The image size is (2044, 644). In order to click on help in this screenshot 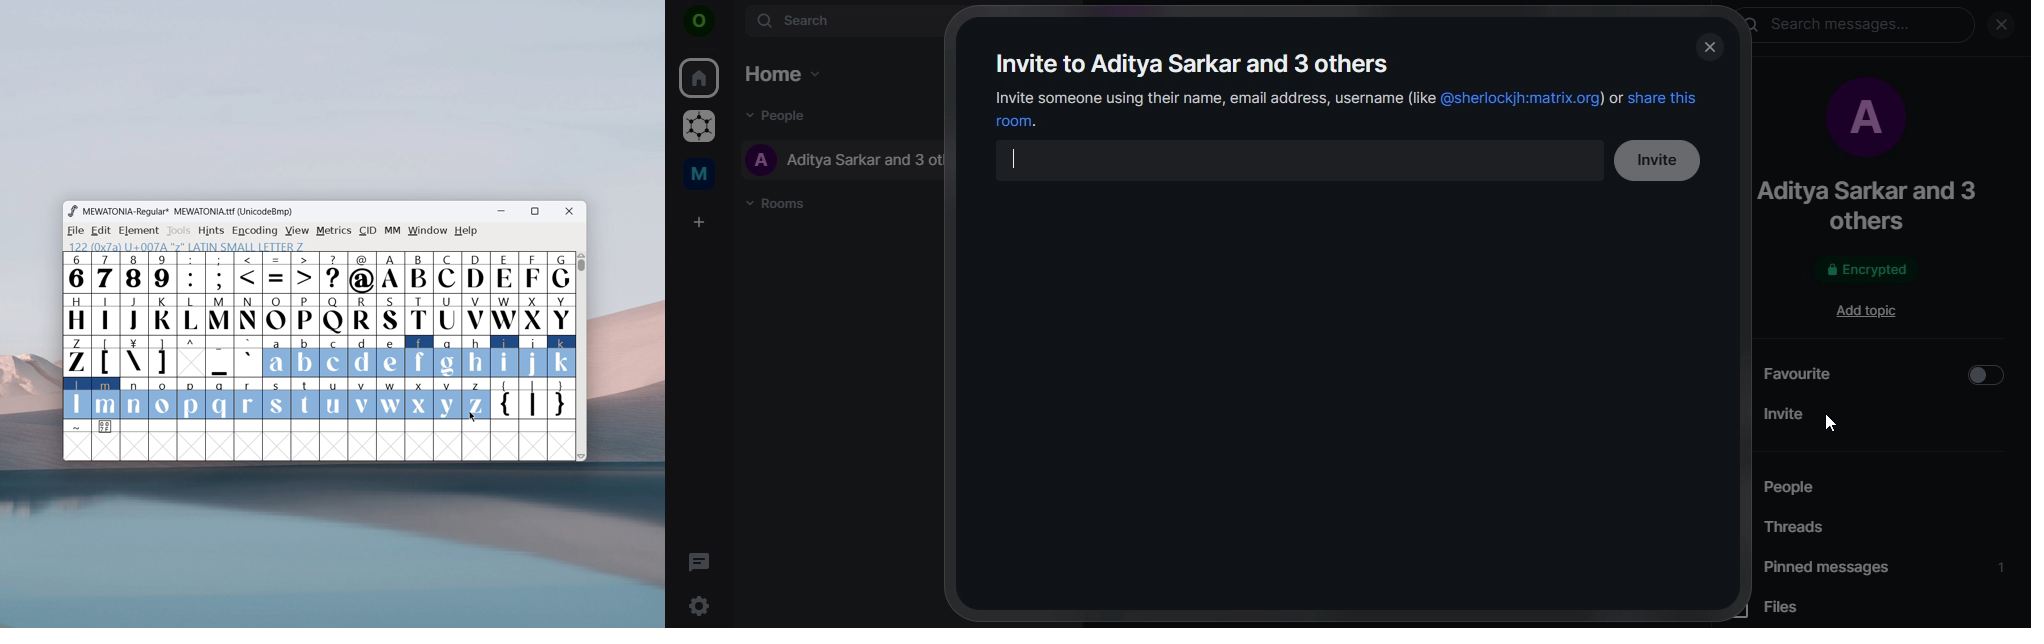, I will do `click(466, 231)`.